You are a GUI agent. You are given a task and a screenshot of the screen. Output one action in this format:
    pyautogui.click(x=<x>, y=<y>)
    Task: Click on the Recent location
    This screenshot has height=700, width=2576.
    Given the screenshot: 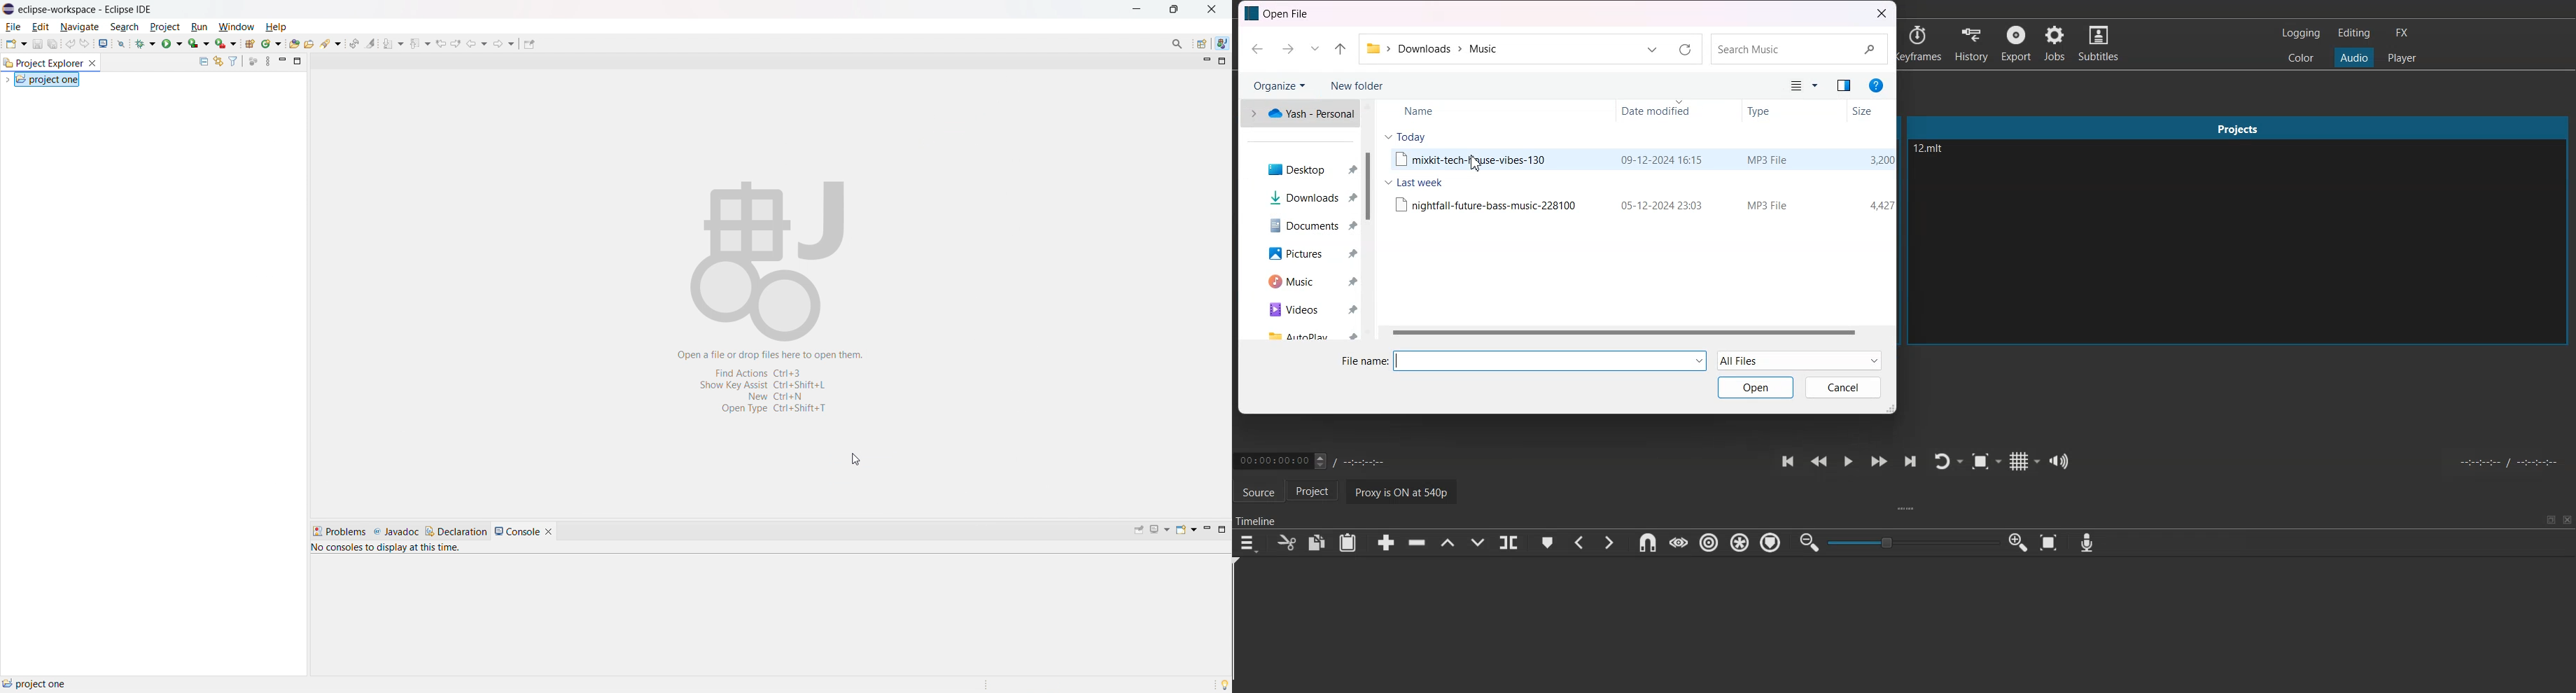 What is the action you would take?
    pyautogui.click(x=1314, y=49)
    